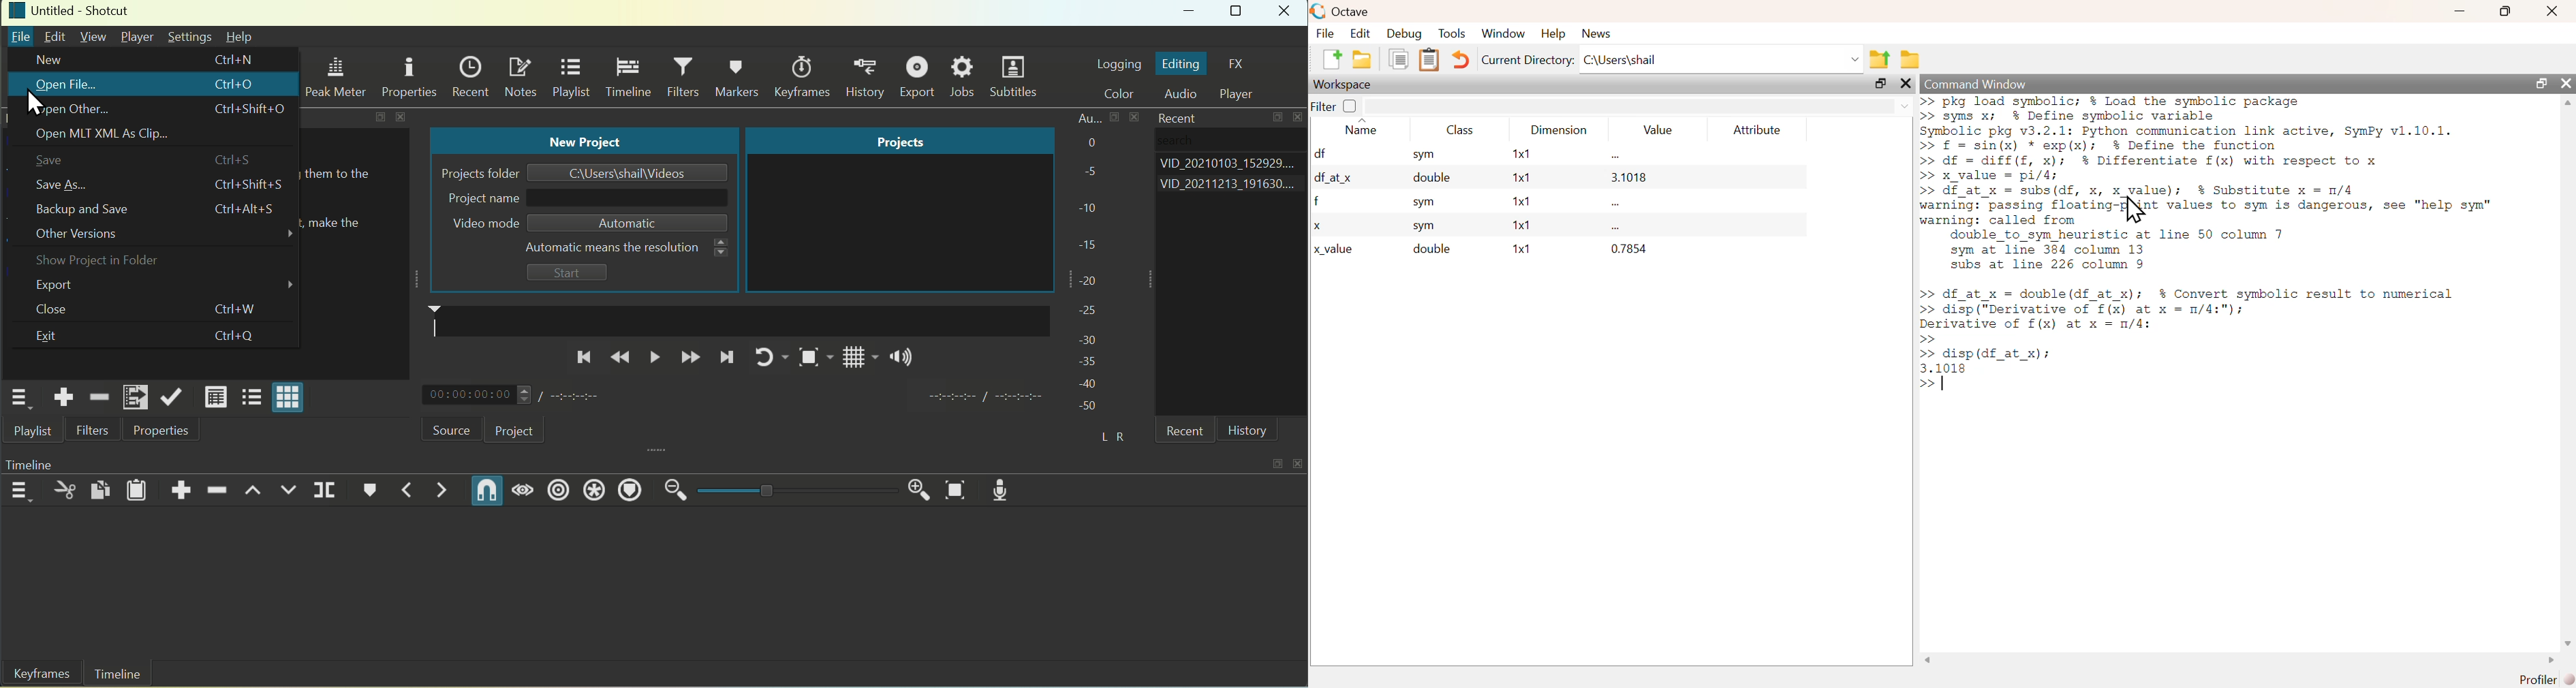 The width and height of the screenshot is (2576, 700). Describe the element at coordinates (740, 76) in the screenshot. I see `Markers` at that location.